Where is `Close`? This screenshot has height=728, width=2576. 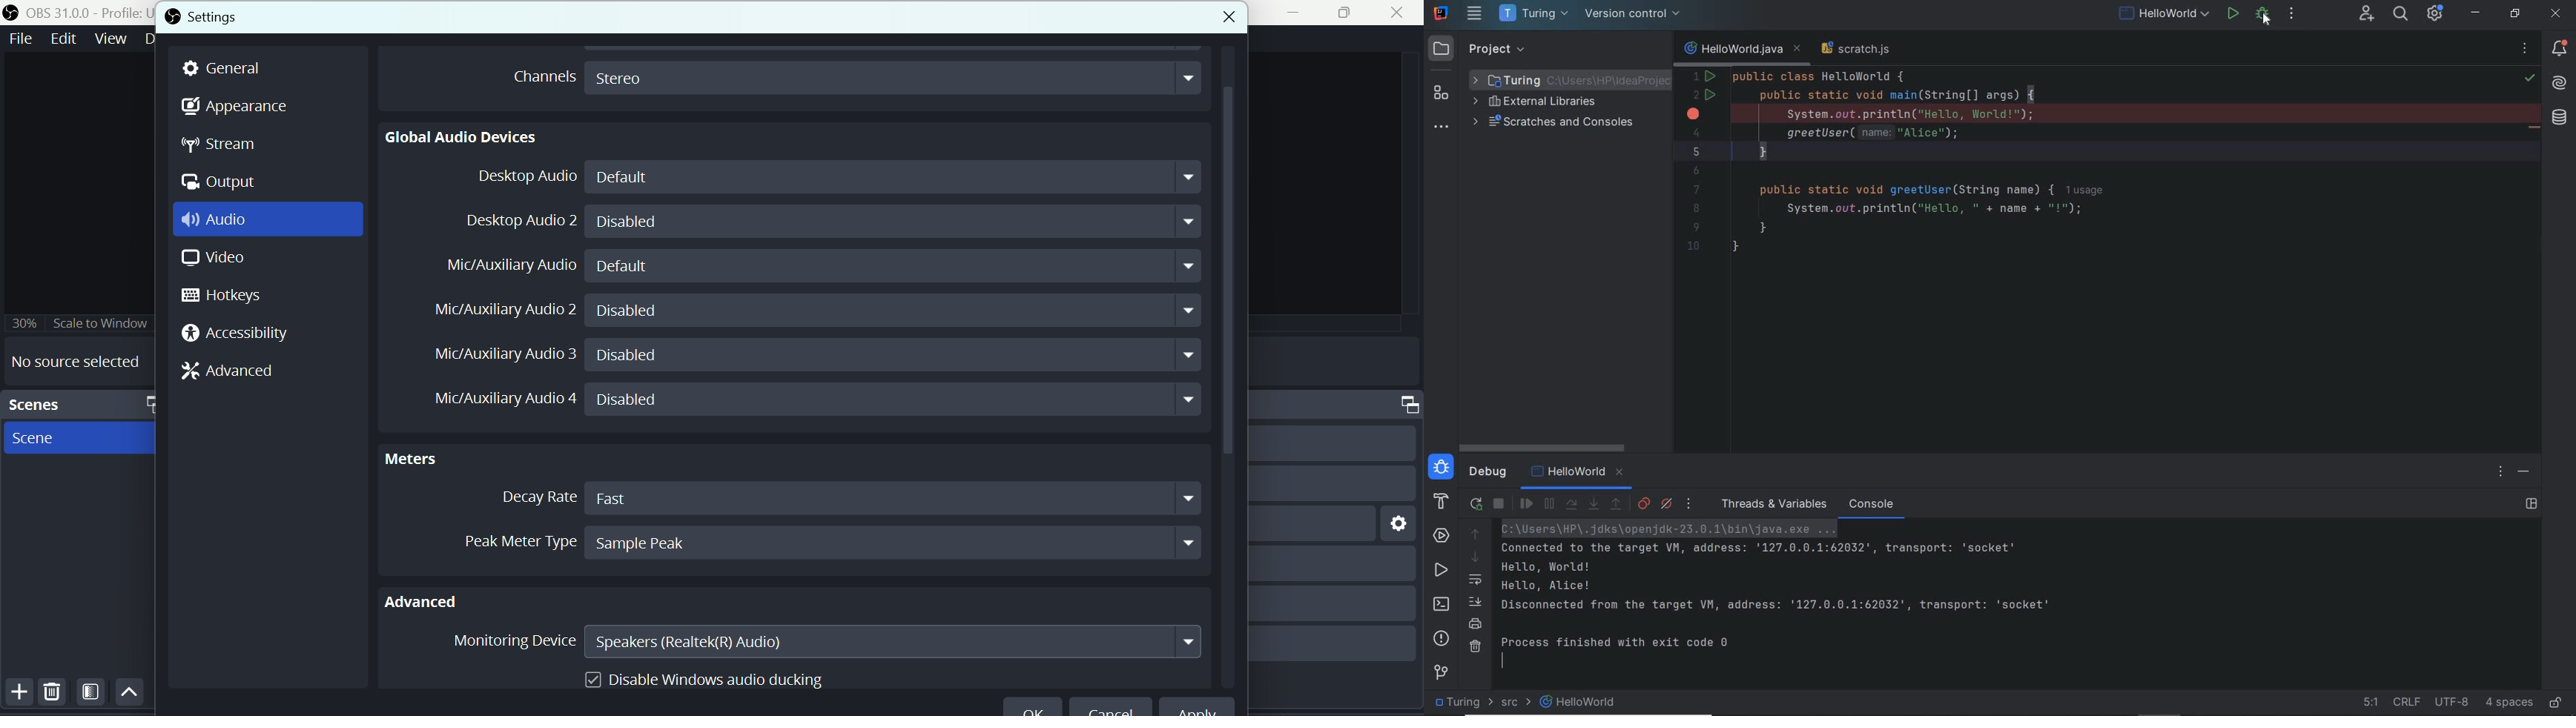
Close is located at coordinates (1397, 14).